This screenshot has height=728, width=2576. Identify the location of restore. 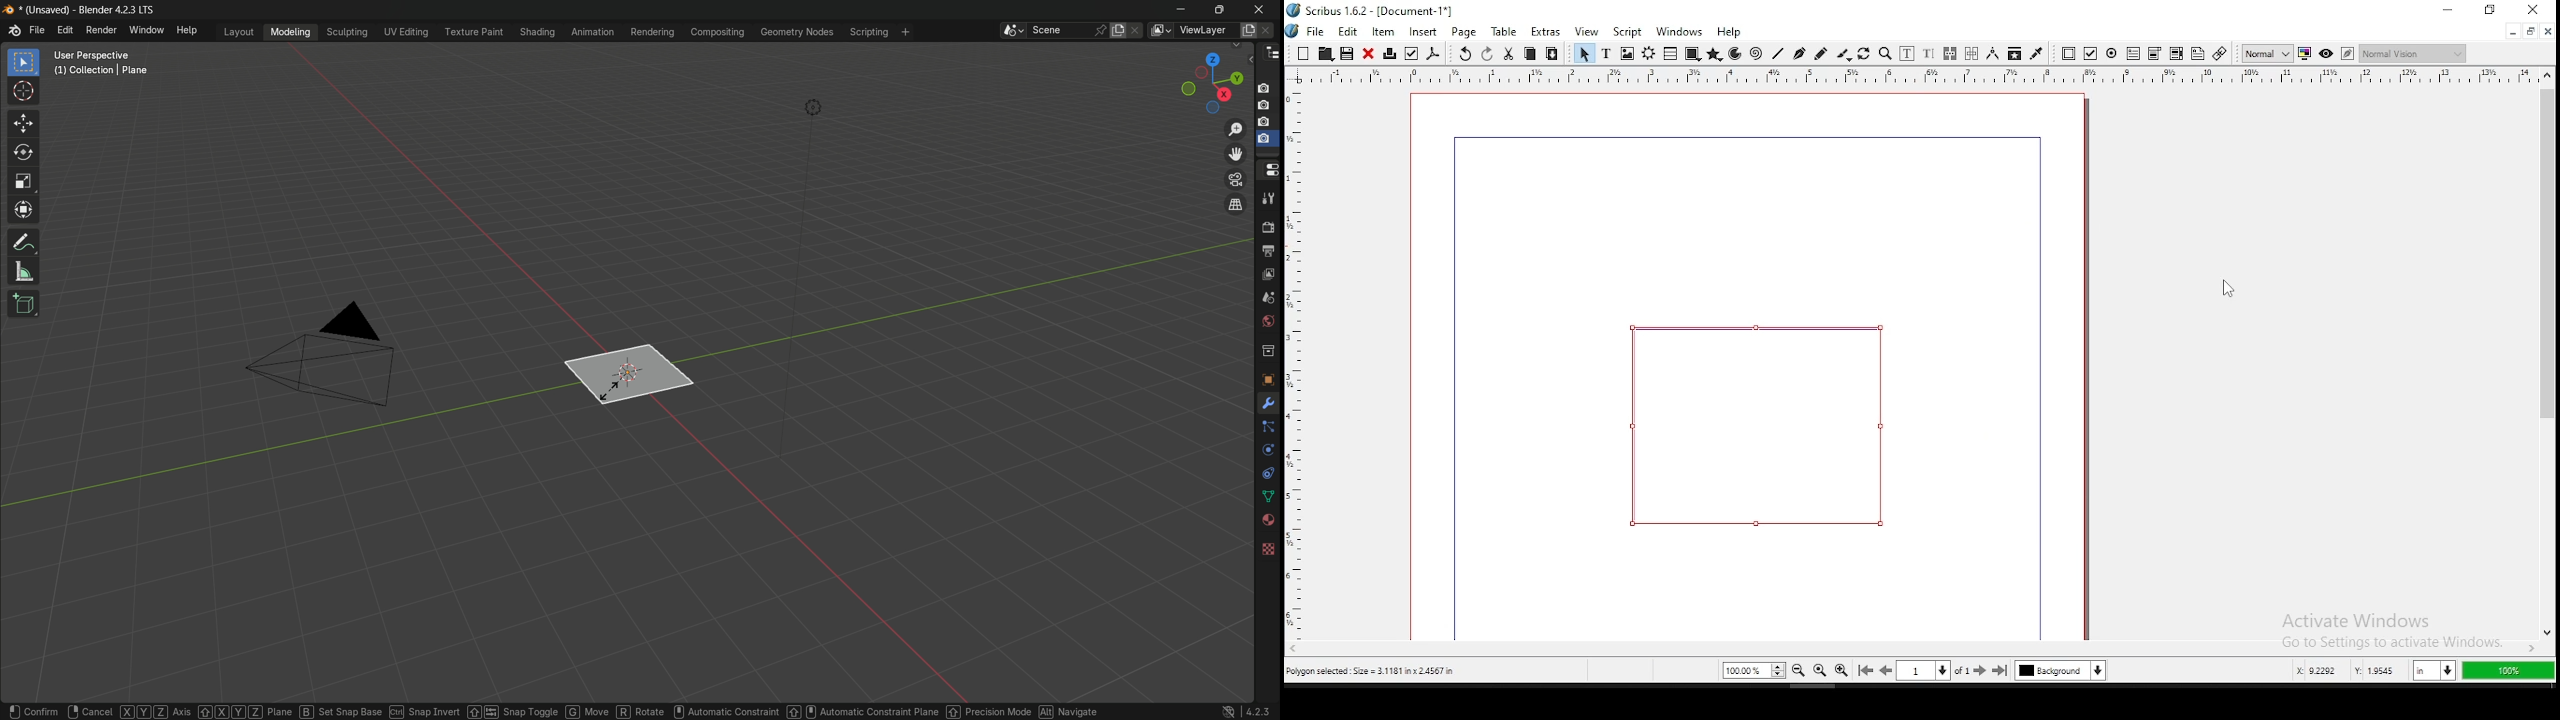
(2530, 33).